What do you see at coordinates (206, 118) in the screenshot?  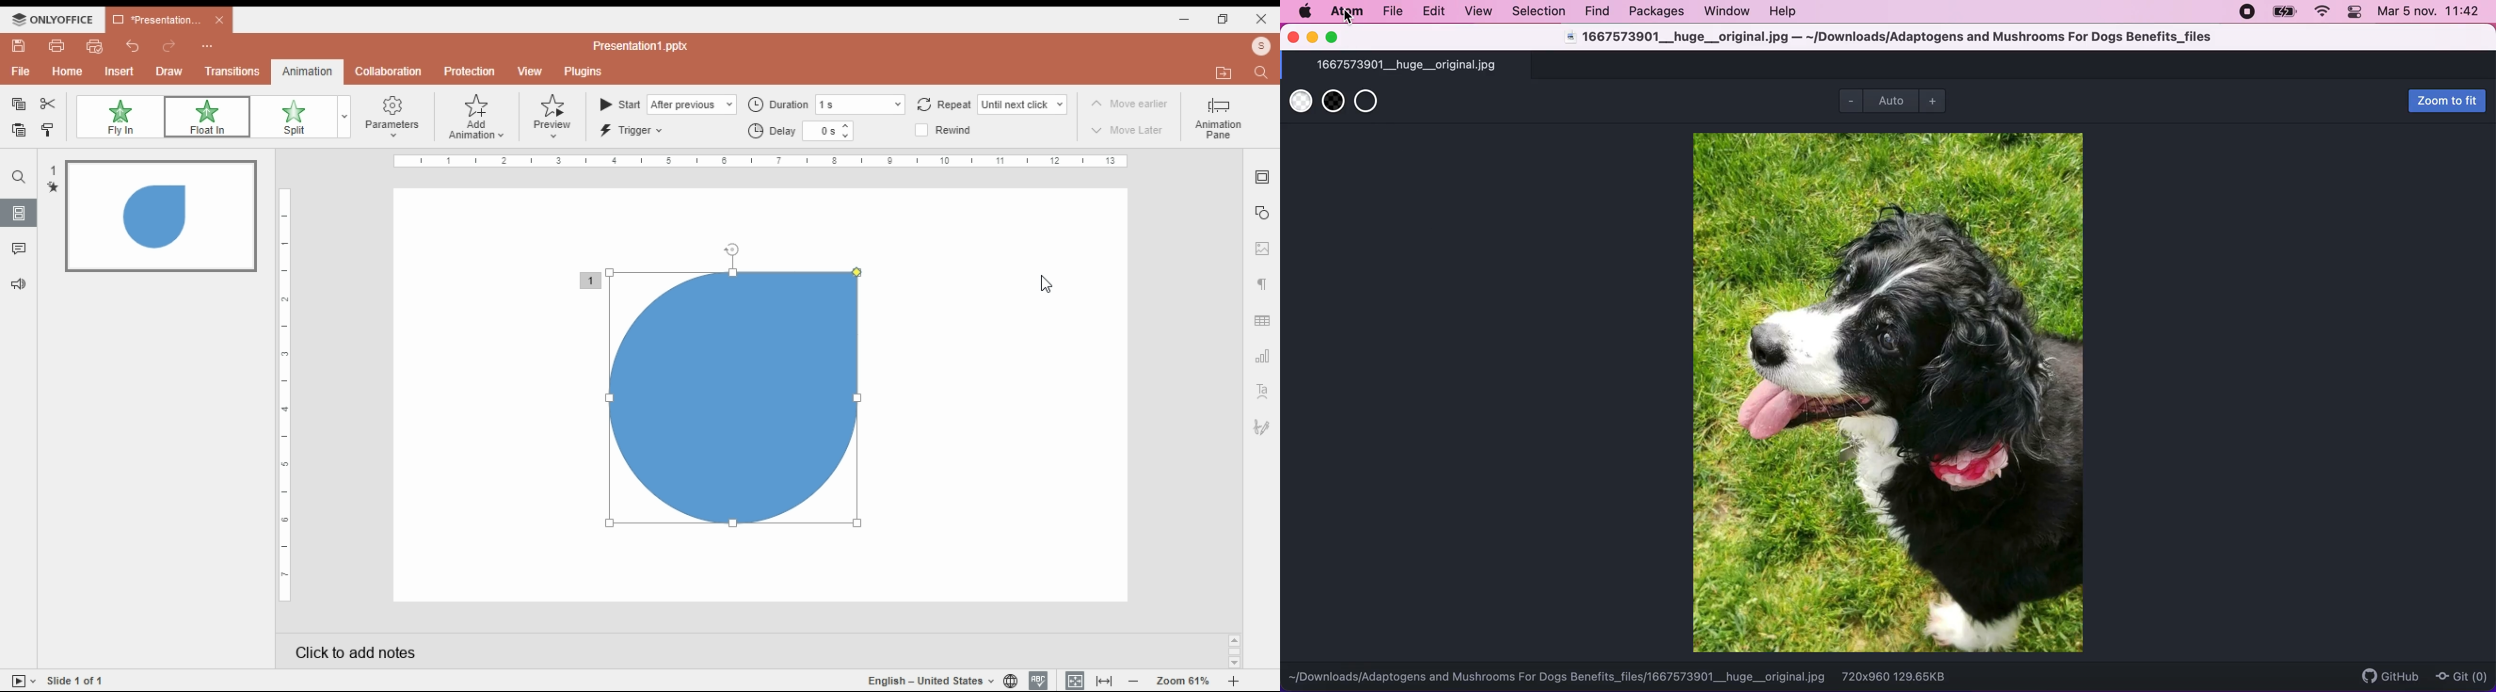 I see `float in` at bounding box center [206, 118].